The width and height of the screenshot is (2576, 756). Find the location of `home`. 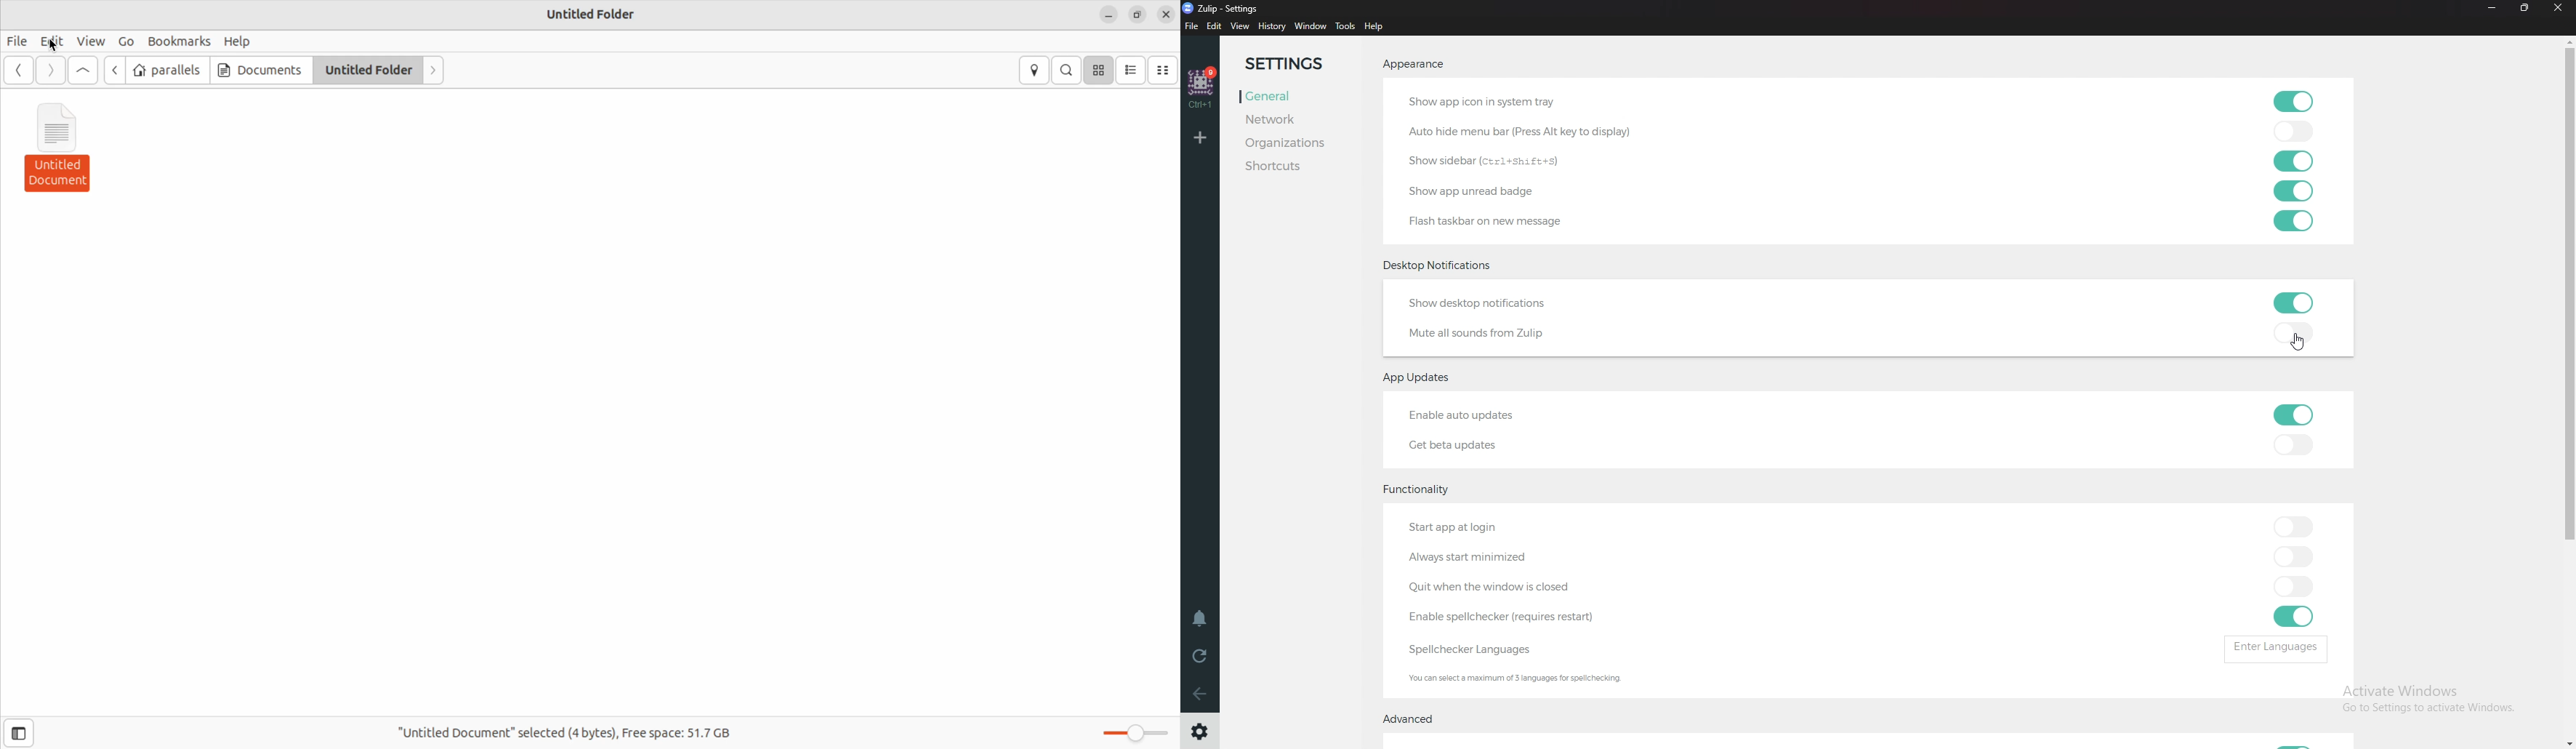

home is located at coordinates (1200, 87).